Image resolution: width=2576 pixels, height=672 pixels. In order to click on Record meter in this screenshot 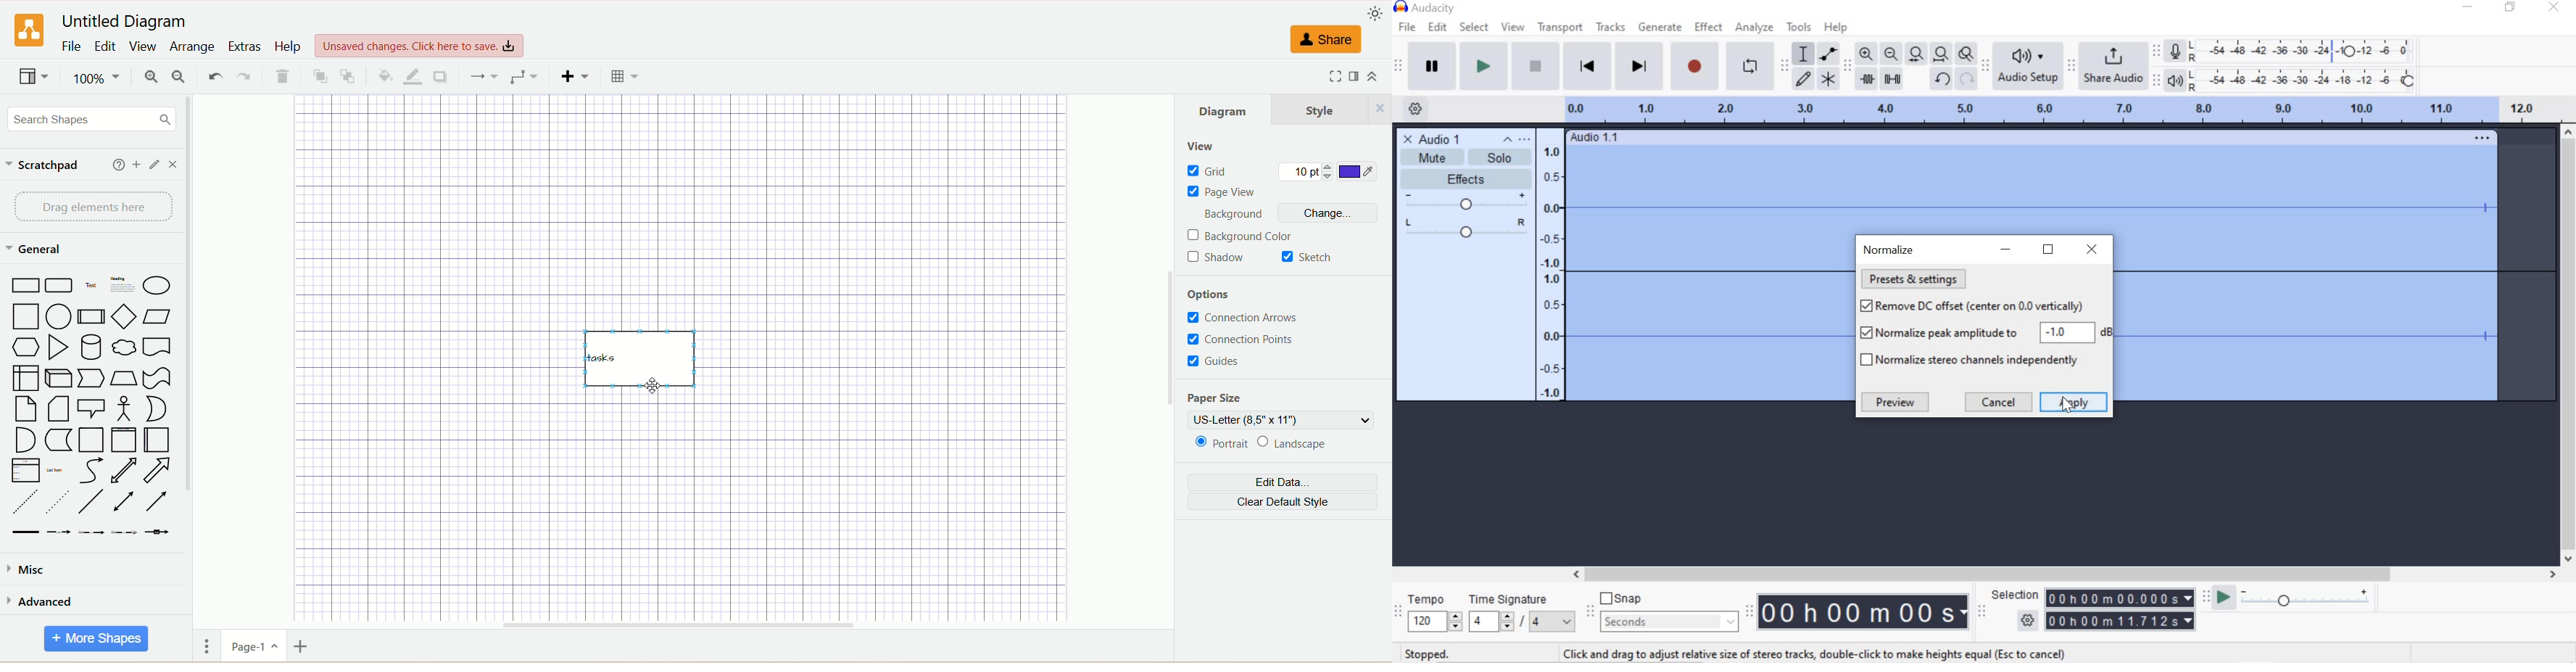, I will do `click(2176, 50)`.